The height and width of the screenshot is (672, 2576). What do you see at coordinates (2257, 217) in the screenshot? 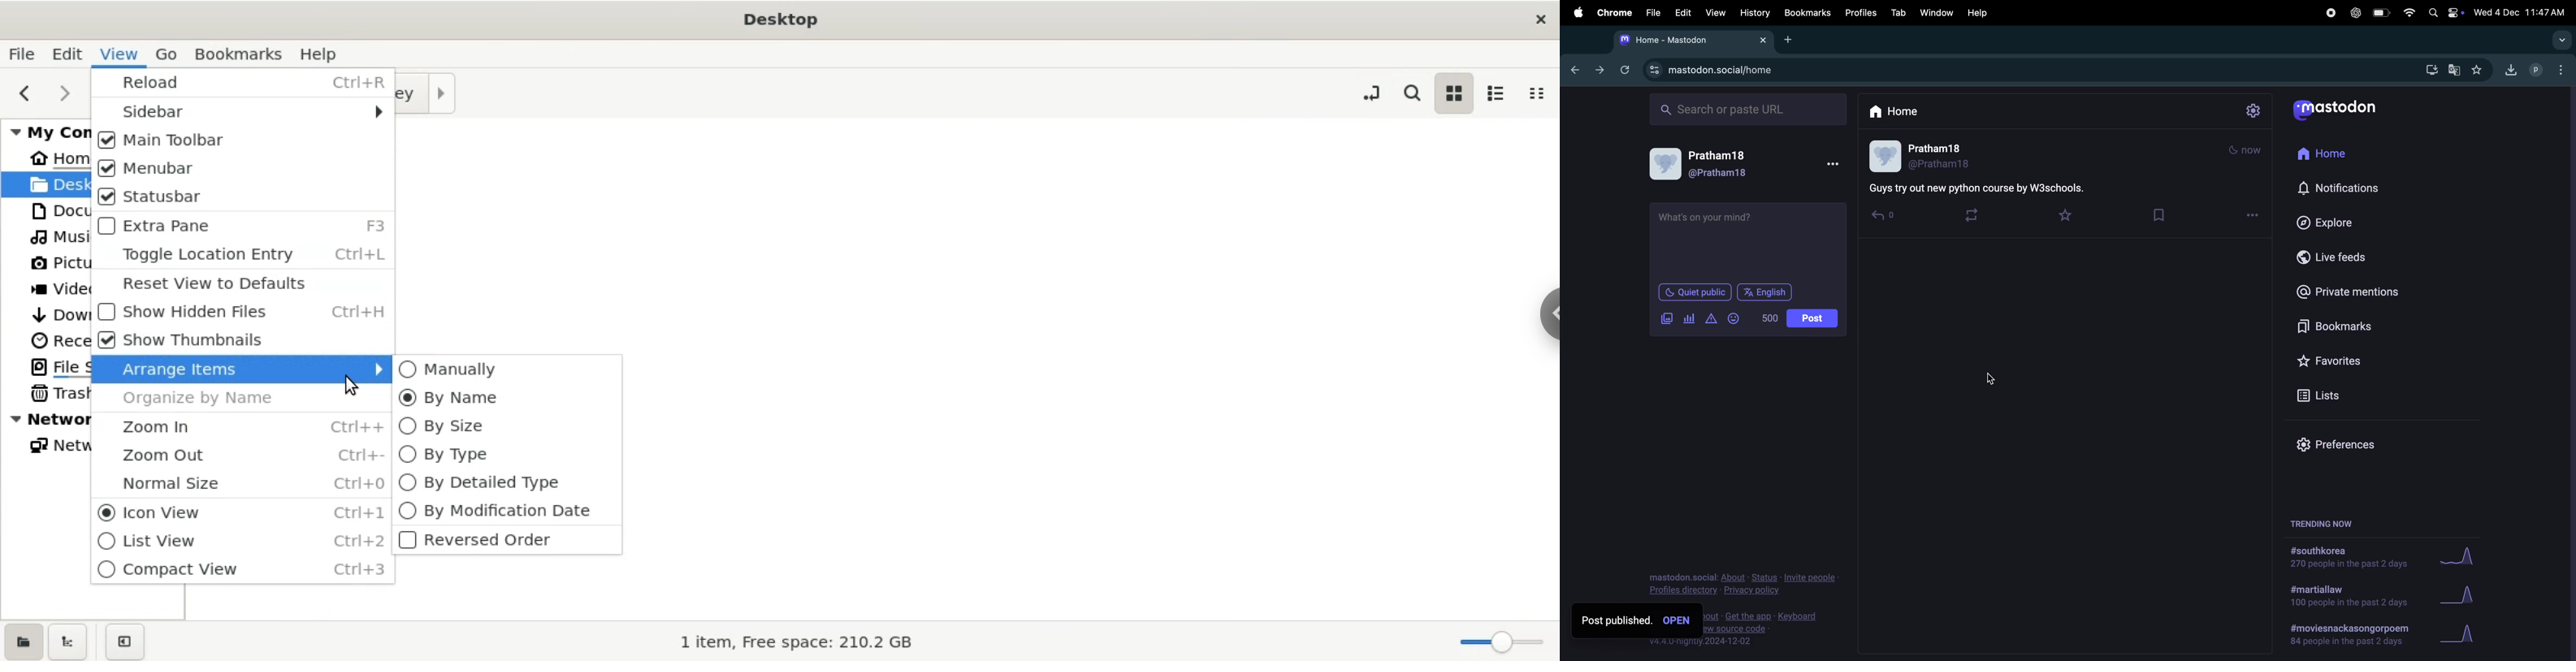
I see `options` at bounding box center [2257, 217].